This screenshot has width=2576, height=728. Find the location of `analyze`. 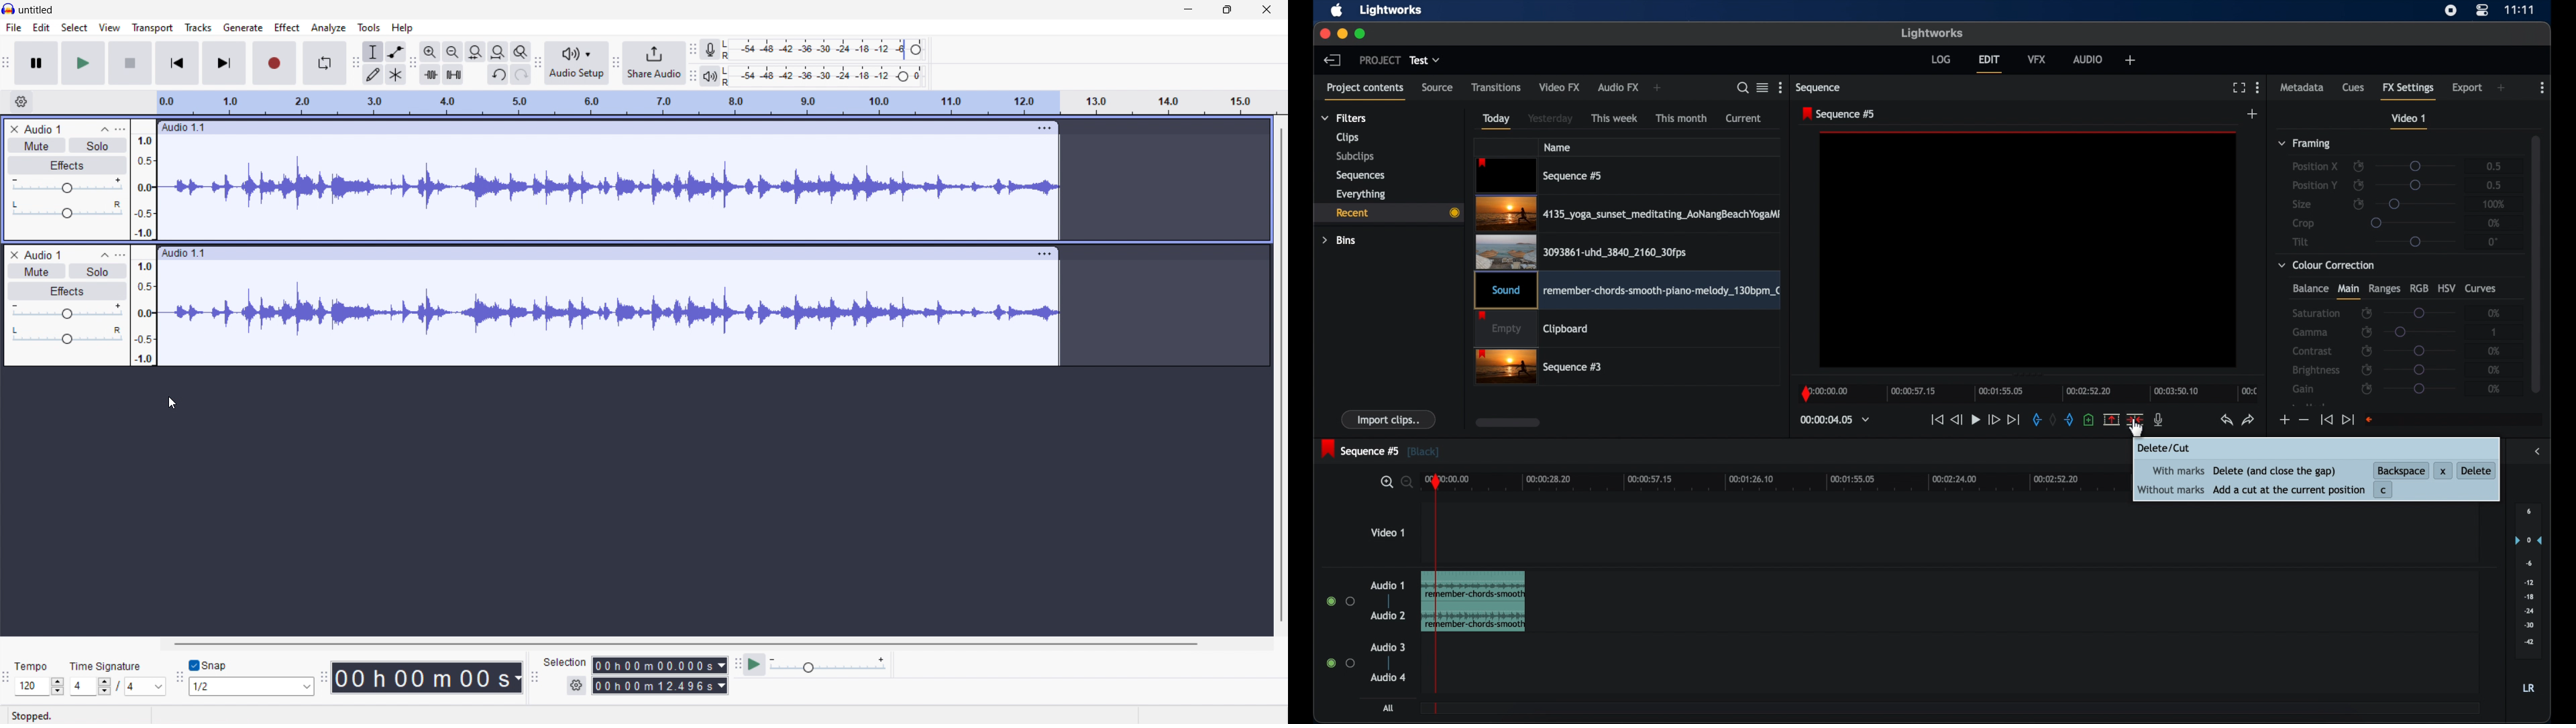

analyze is located at coordinates (328, 27).